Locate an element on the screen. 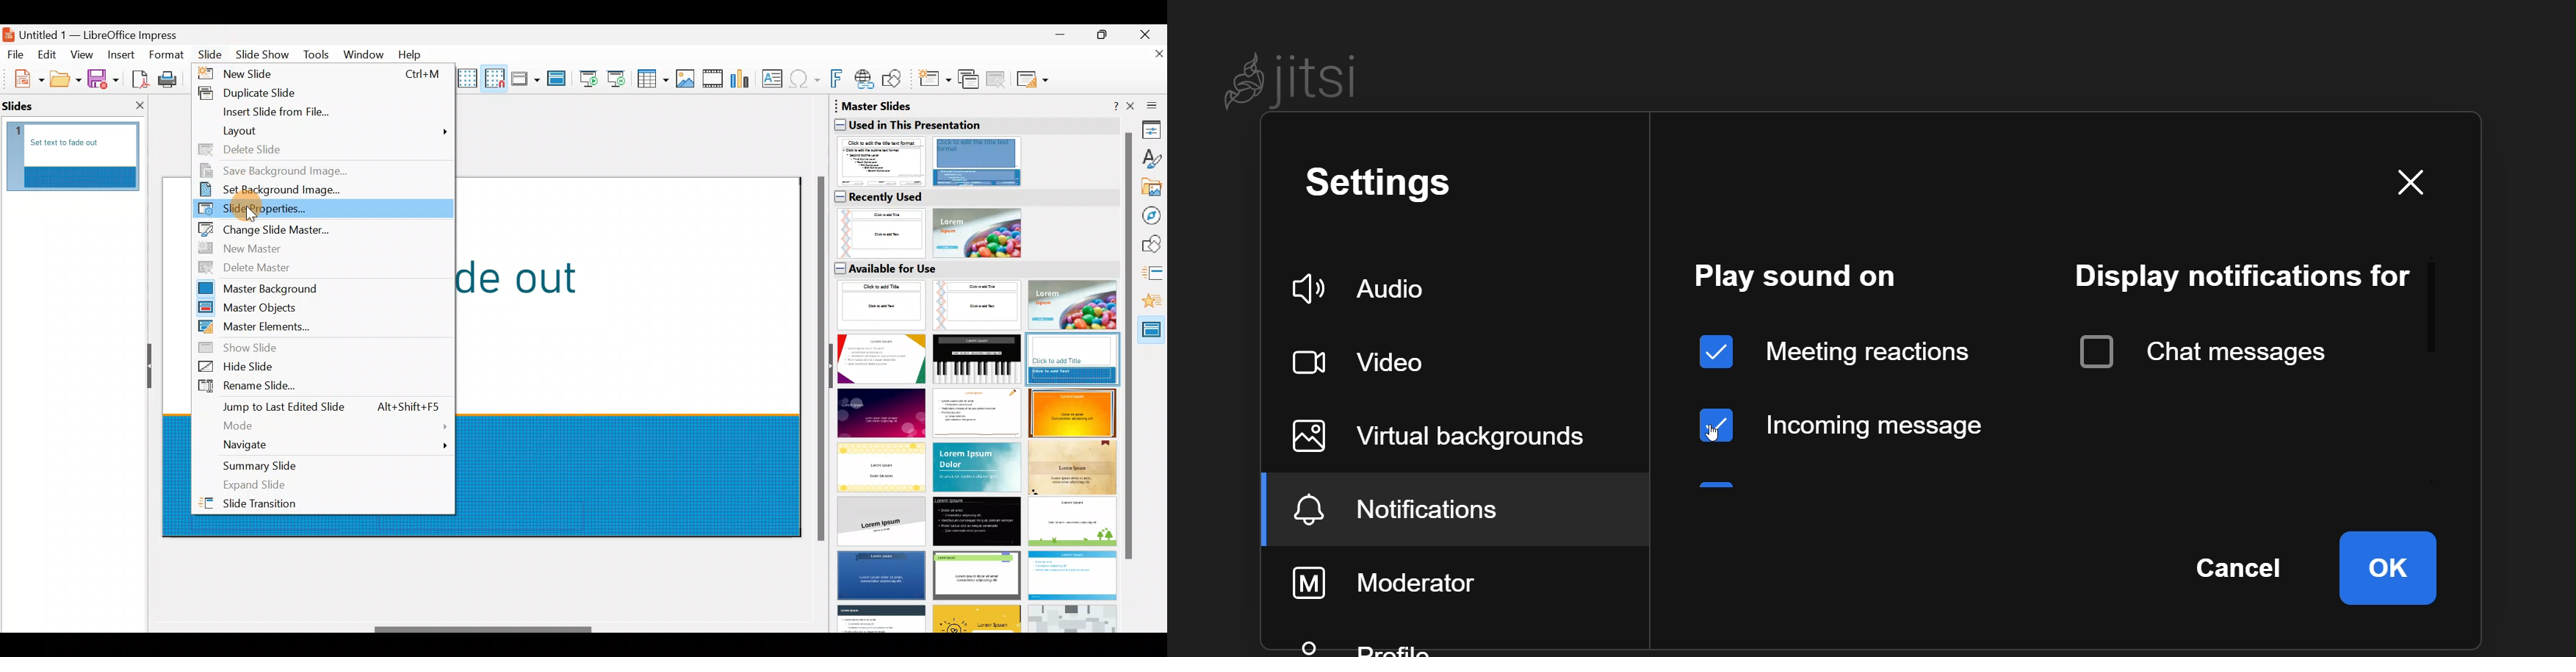 The height and width of the screenshot is (672, 2576). setting is located at coordinates (1388, 187).